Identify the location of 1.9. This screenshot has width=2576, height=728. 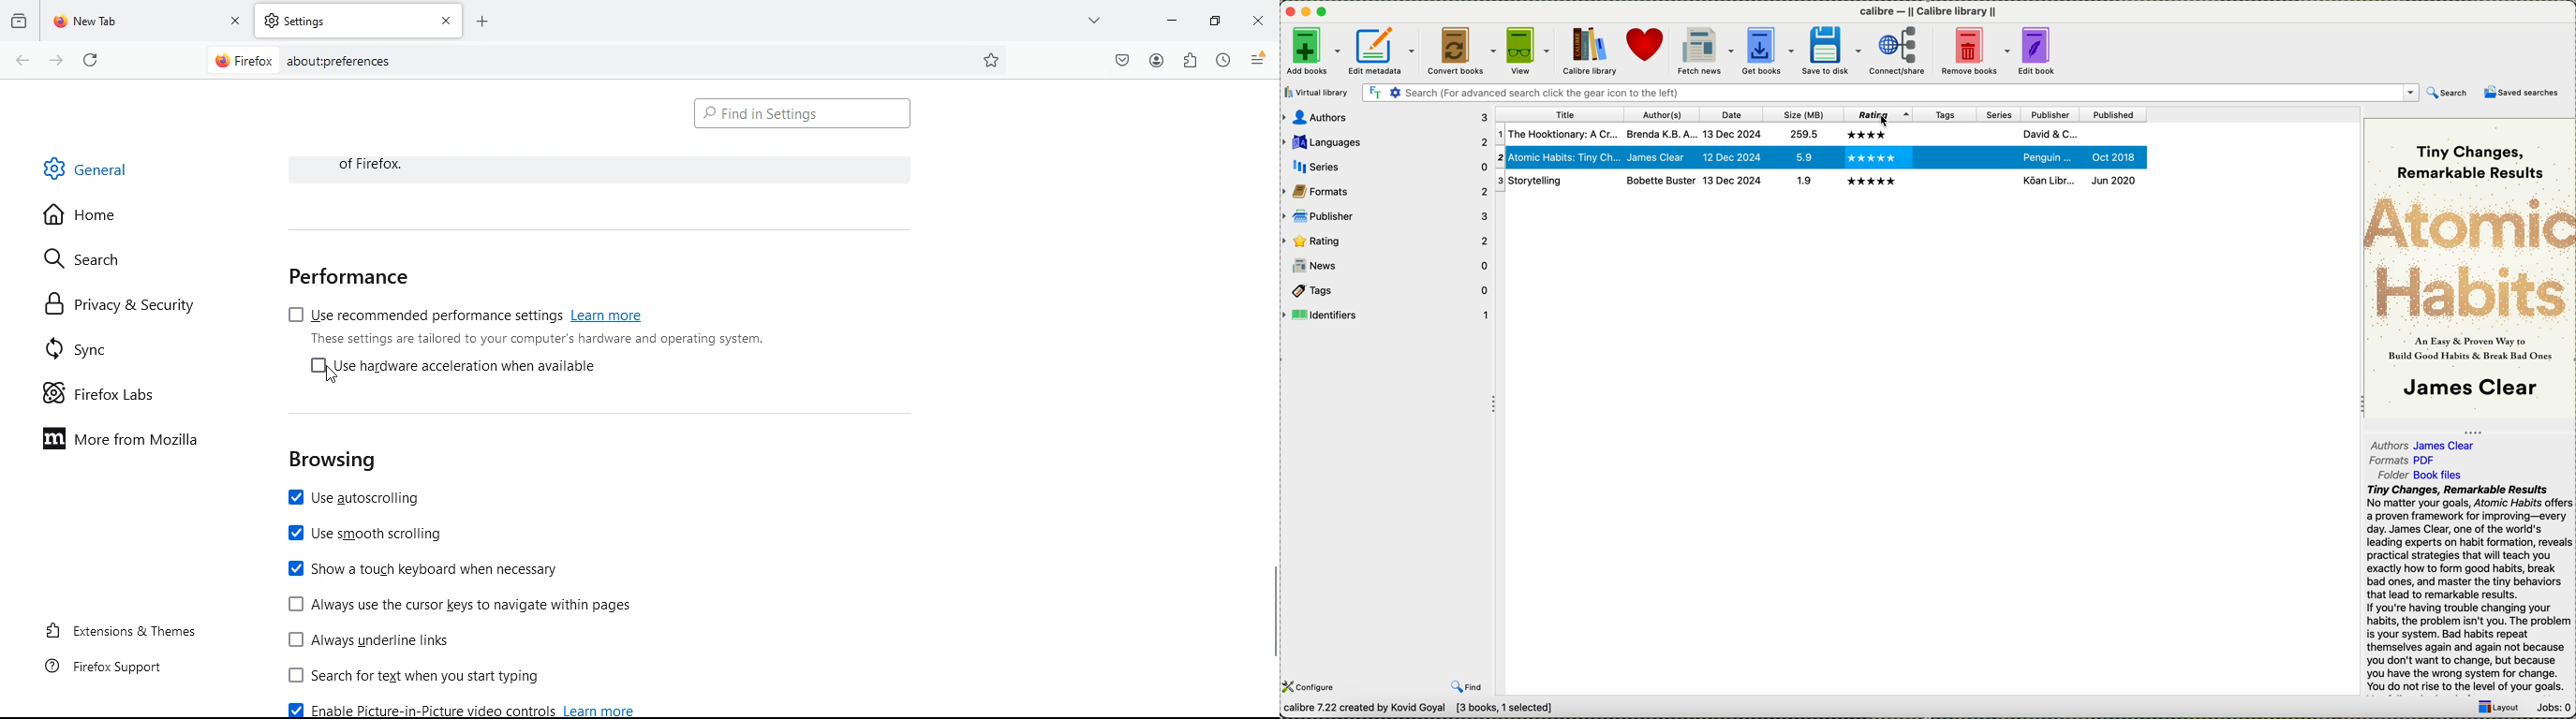
(1801, 181).